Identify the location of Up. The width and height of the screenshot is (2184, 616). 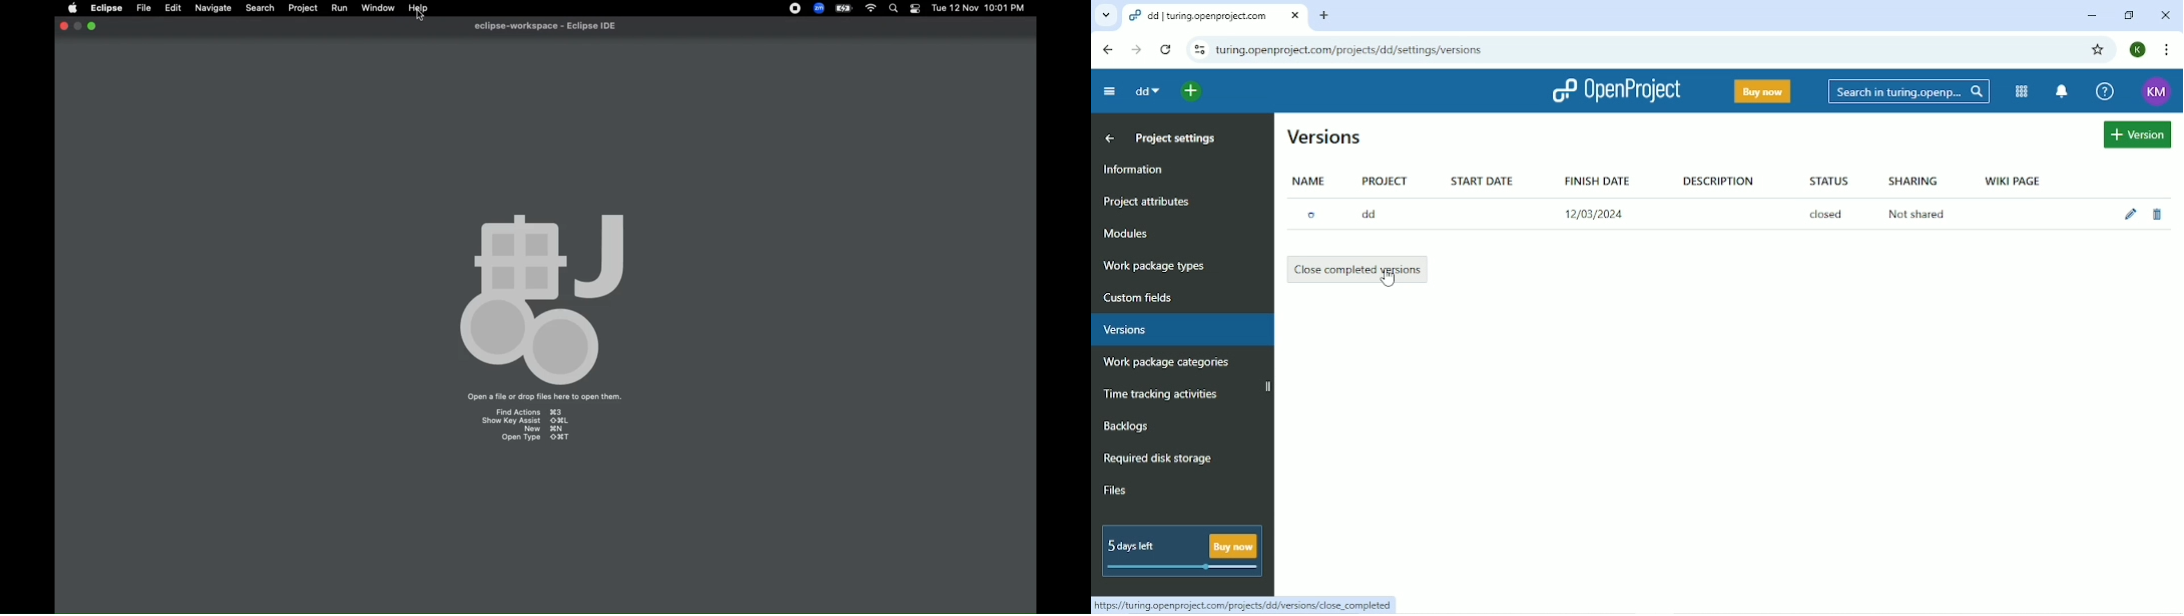
(1111, 139).